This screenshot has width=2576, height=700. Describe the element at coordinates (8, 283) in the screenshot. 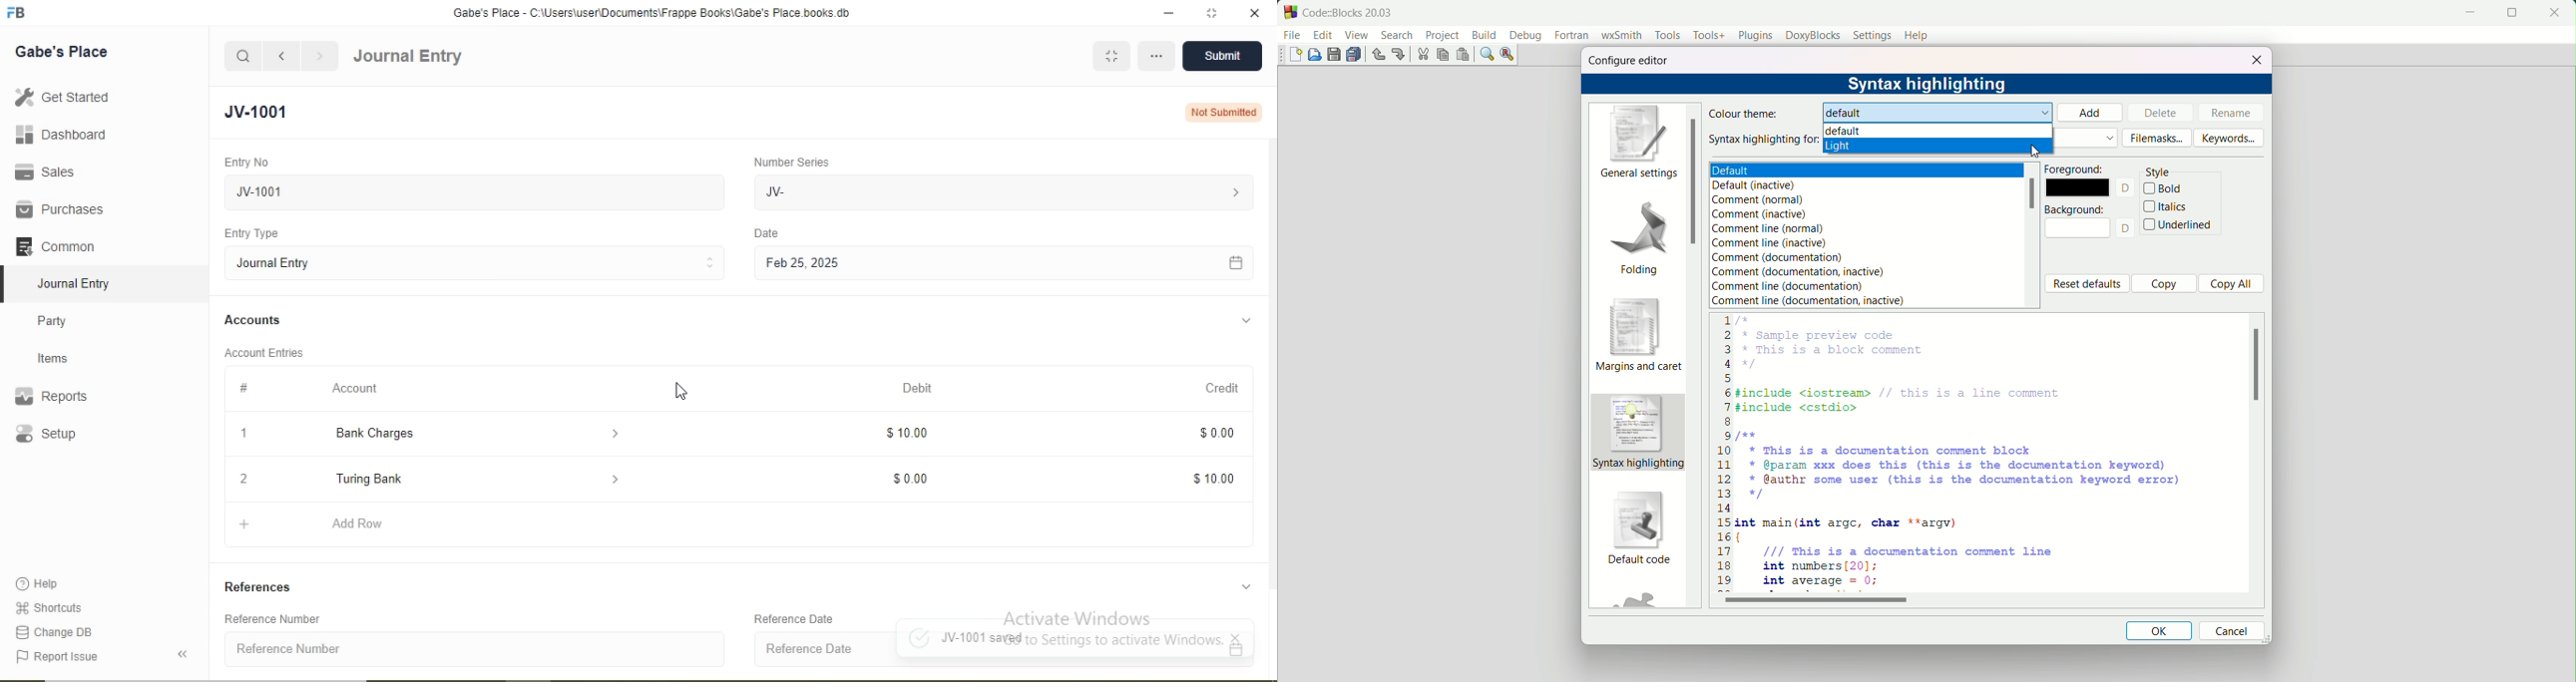

I see `selected` at that location.